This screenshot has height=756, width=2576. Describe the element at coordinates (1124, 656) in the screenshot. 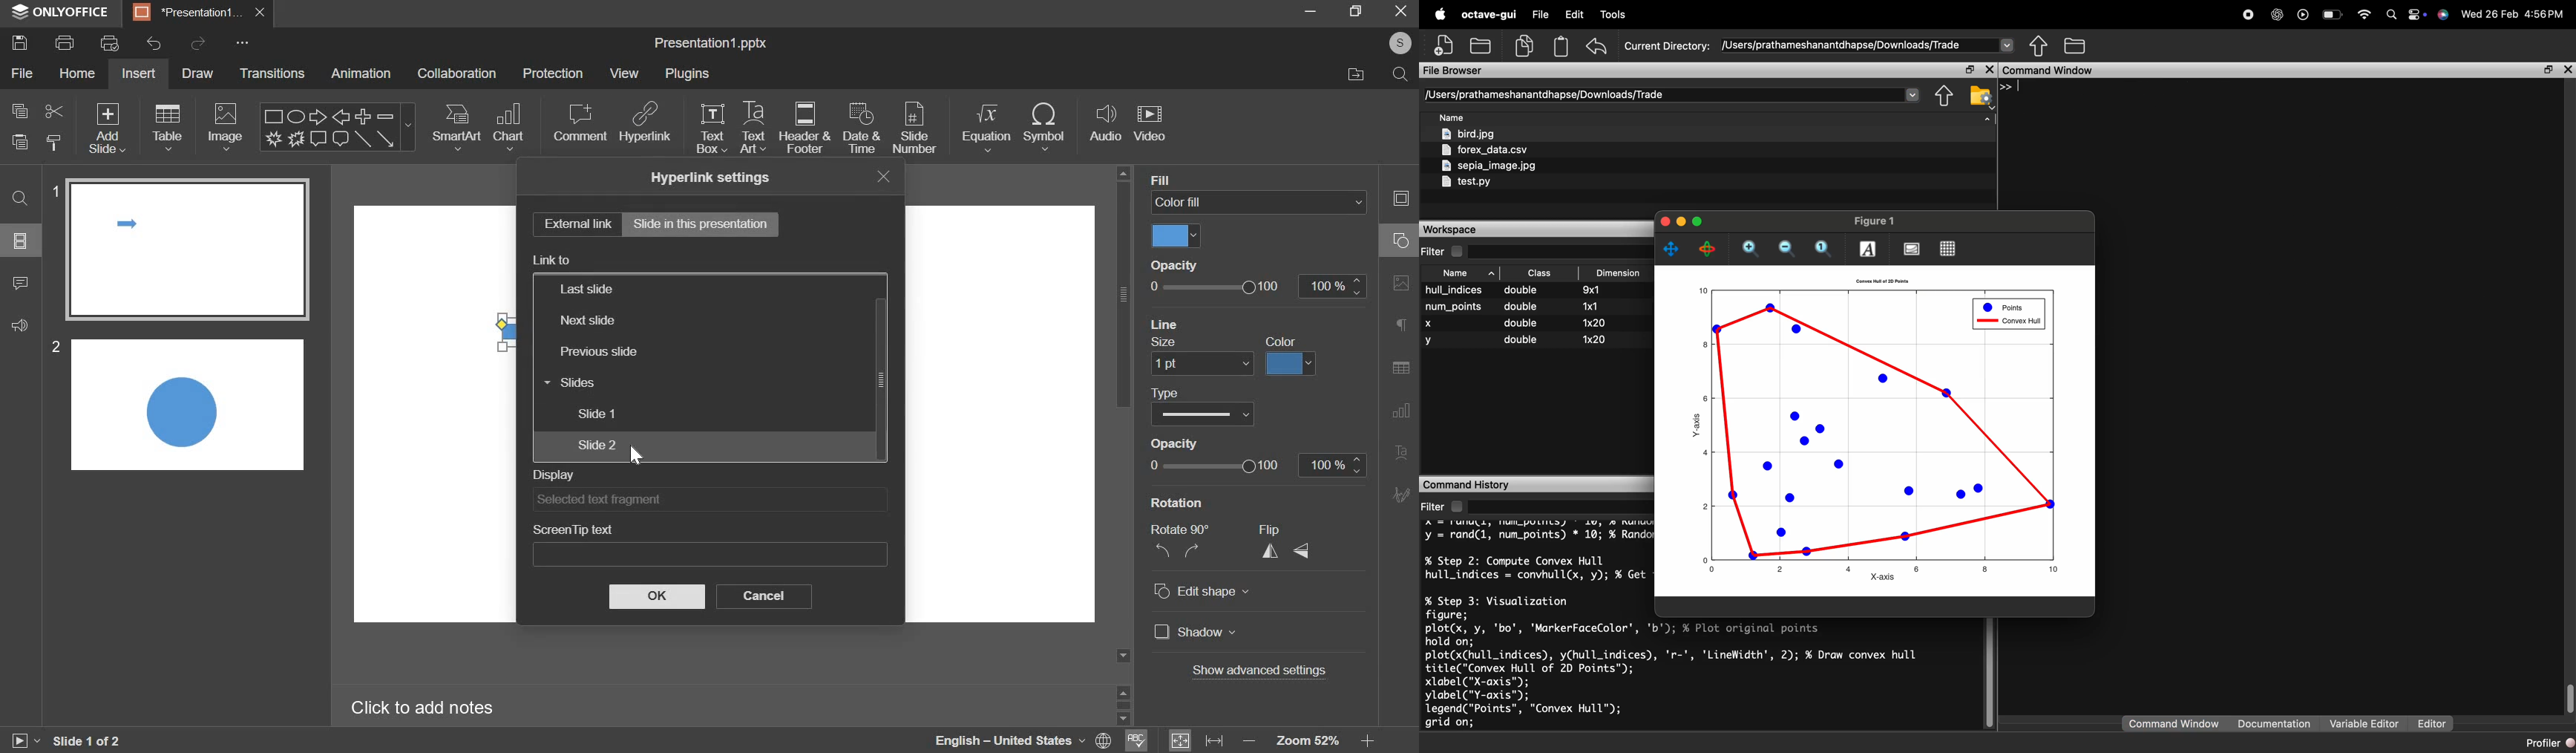

I see `scroll down` at that location.